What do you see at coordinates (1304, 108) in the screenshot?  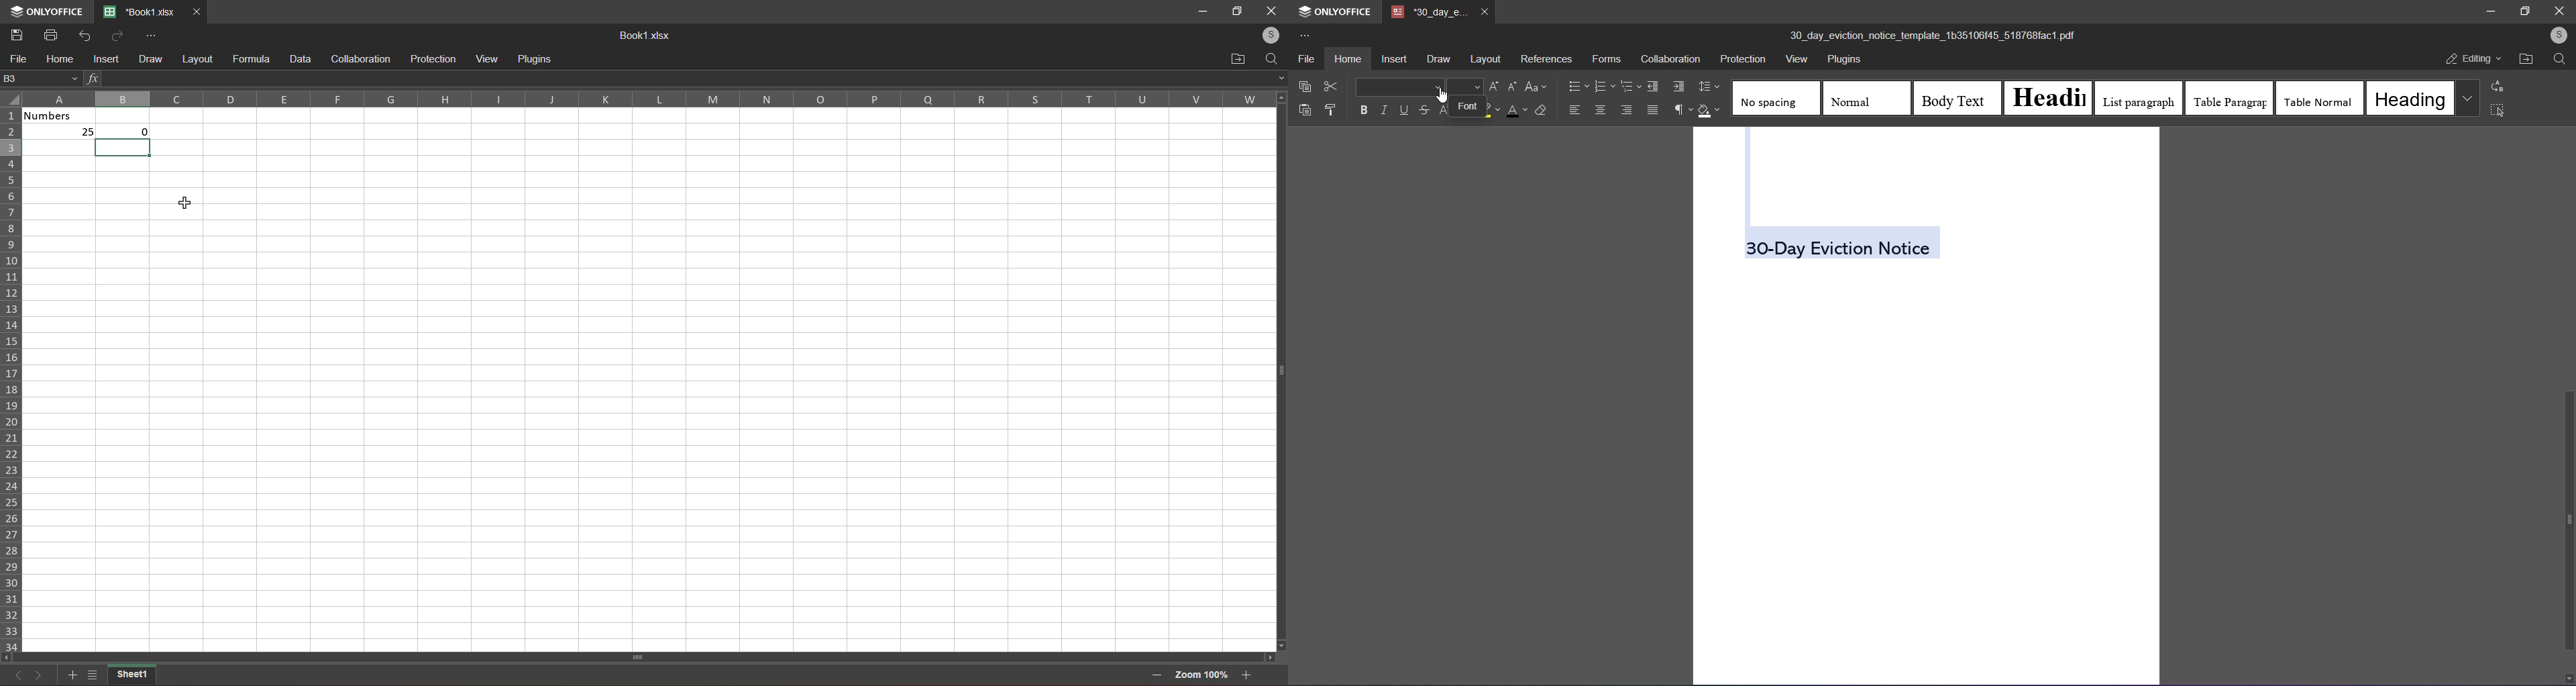 I see `paste` at bounding box center [1304, 108].